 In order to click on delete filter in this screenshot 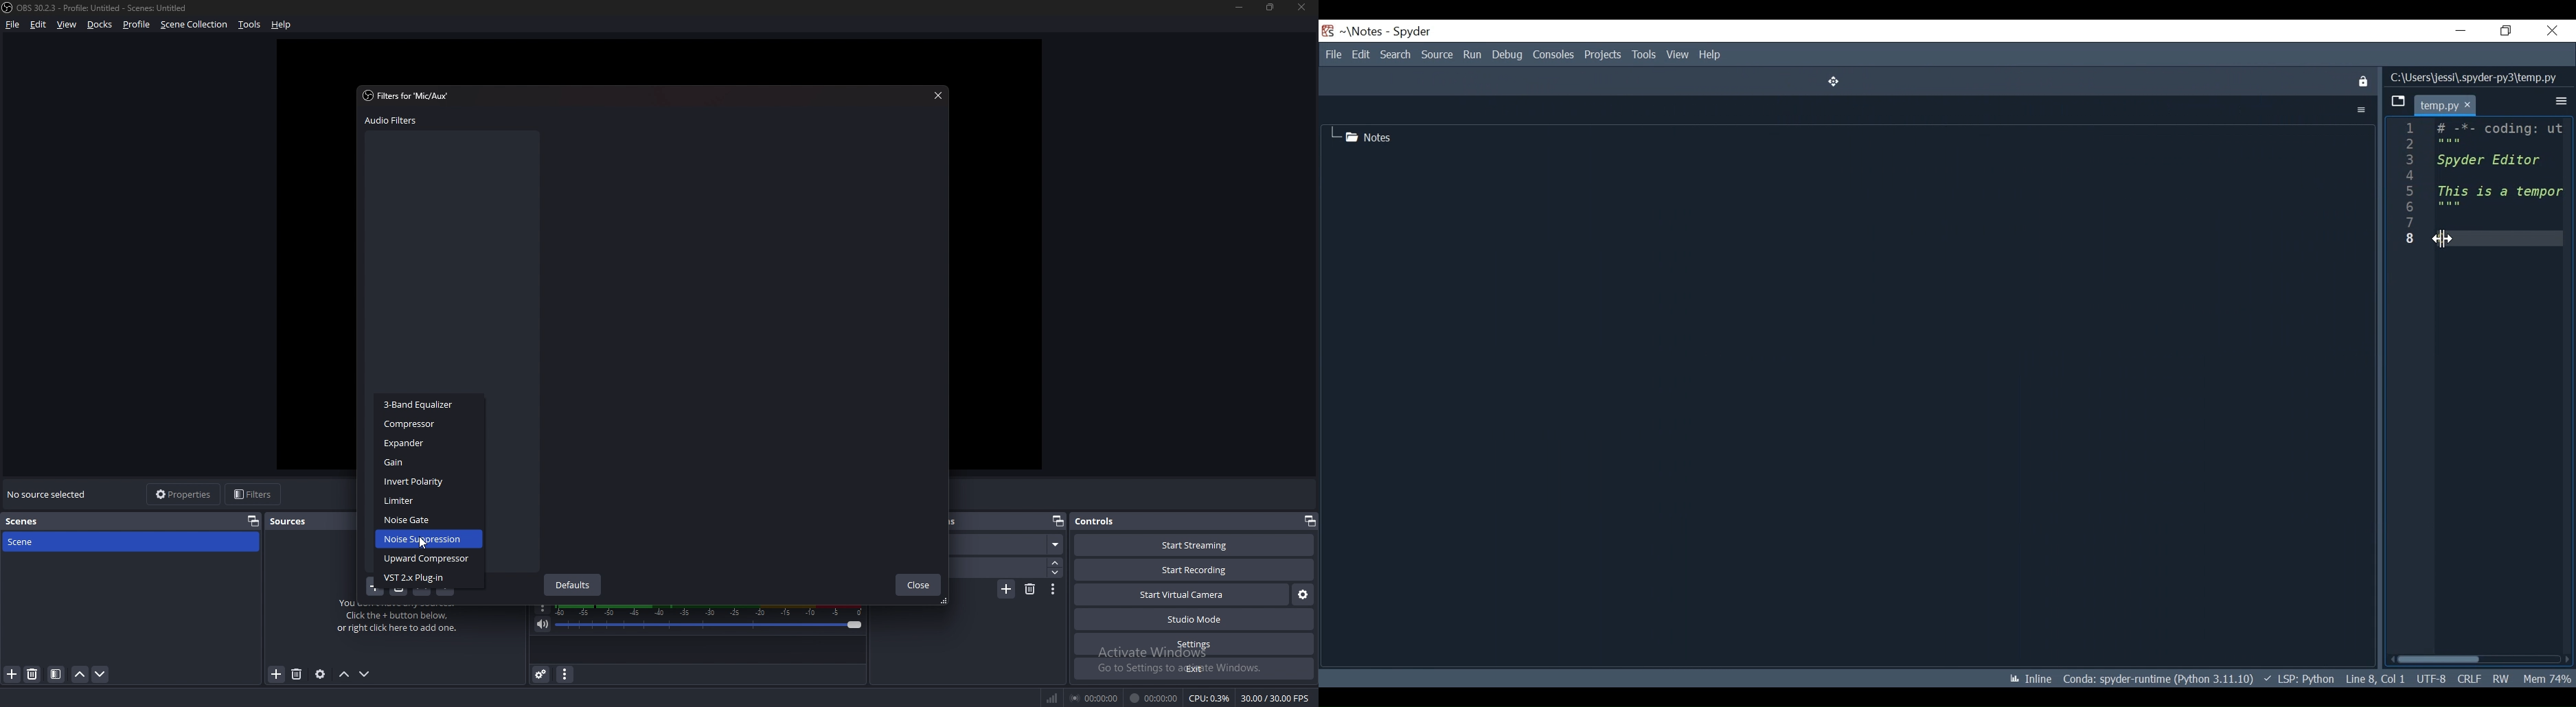, I will do `click(399, 592)`.